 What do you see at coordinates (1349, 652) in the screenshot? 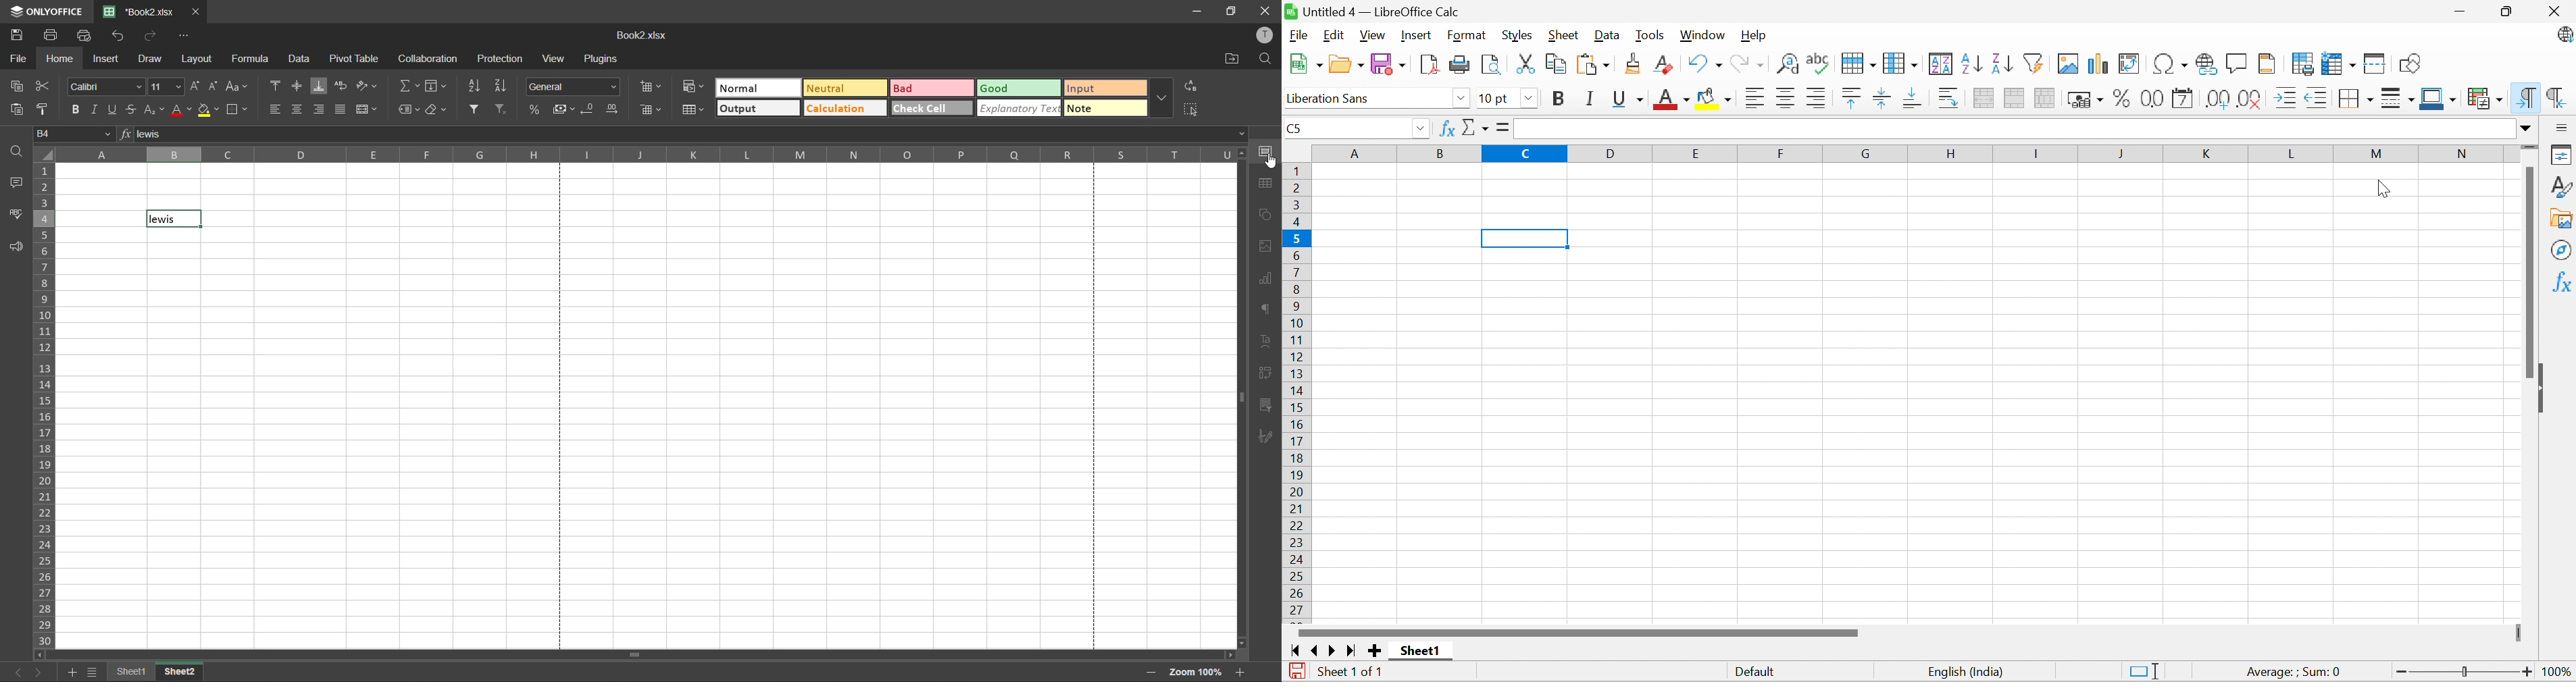
I see `Scroll to last sheet` at bounding box center [1349, 652].